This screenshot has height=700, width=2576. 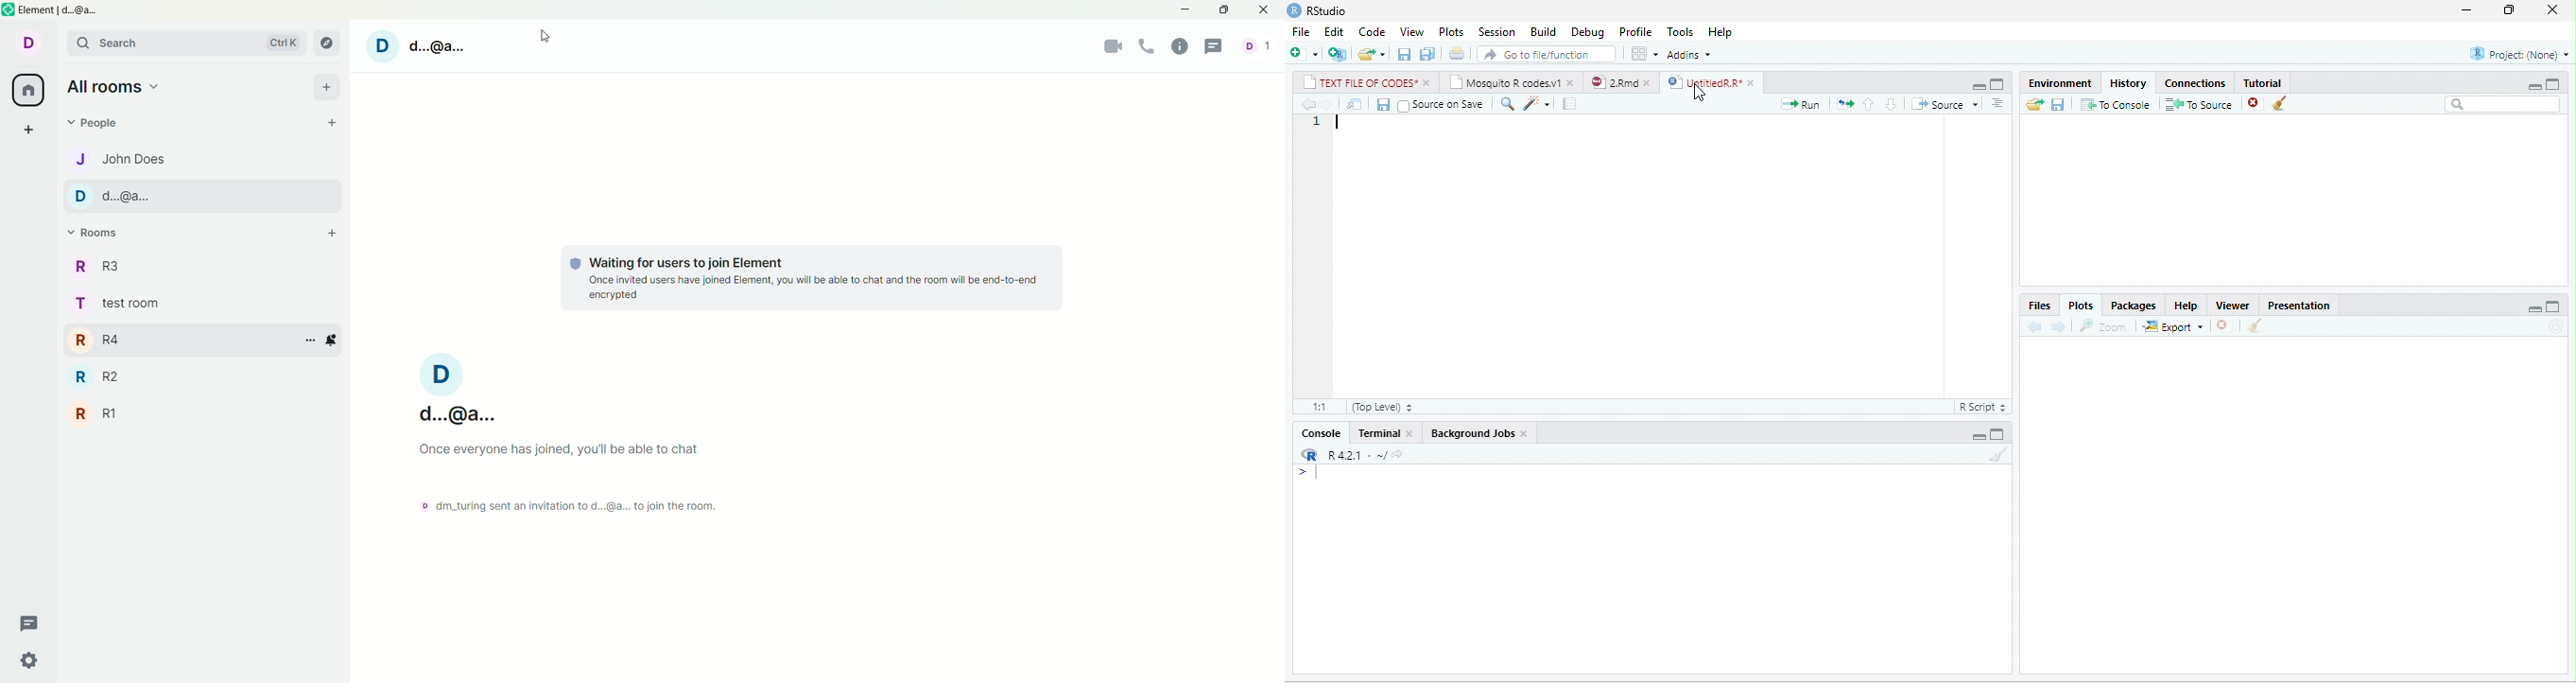 What do you see at coordinates (1354, 104) in the screenshot?
I see `open in new window` at bounding box center [1354, 104].